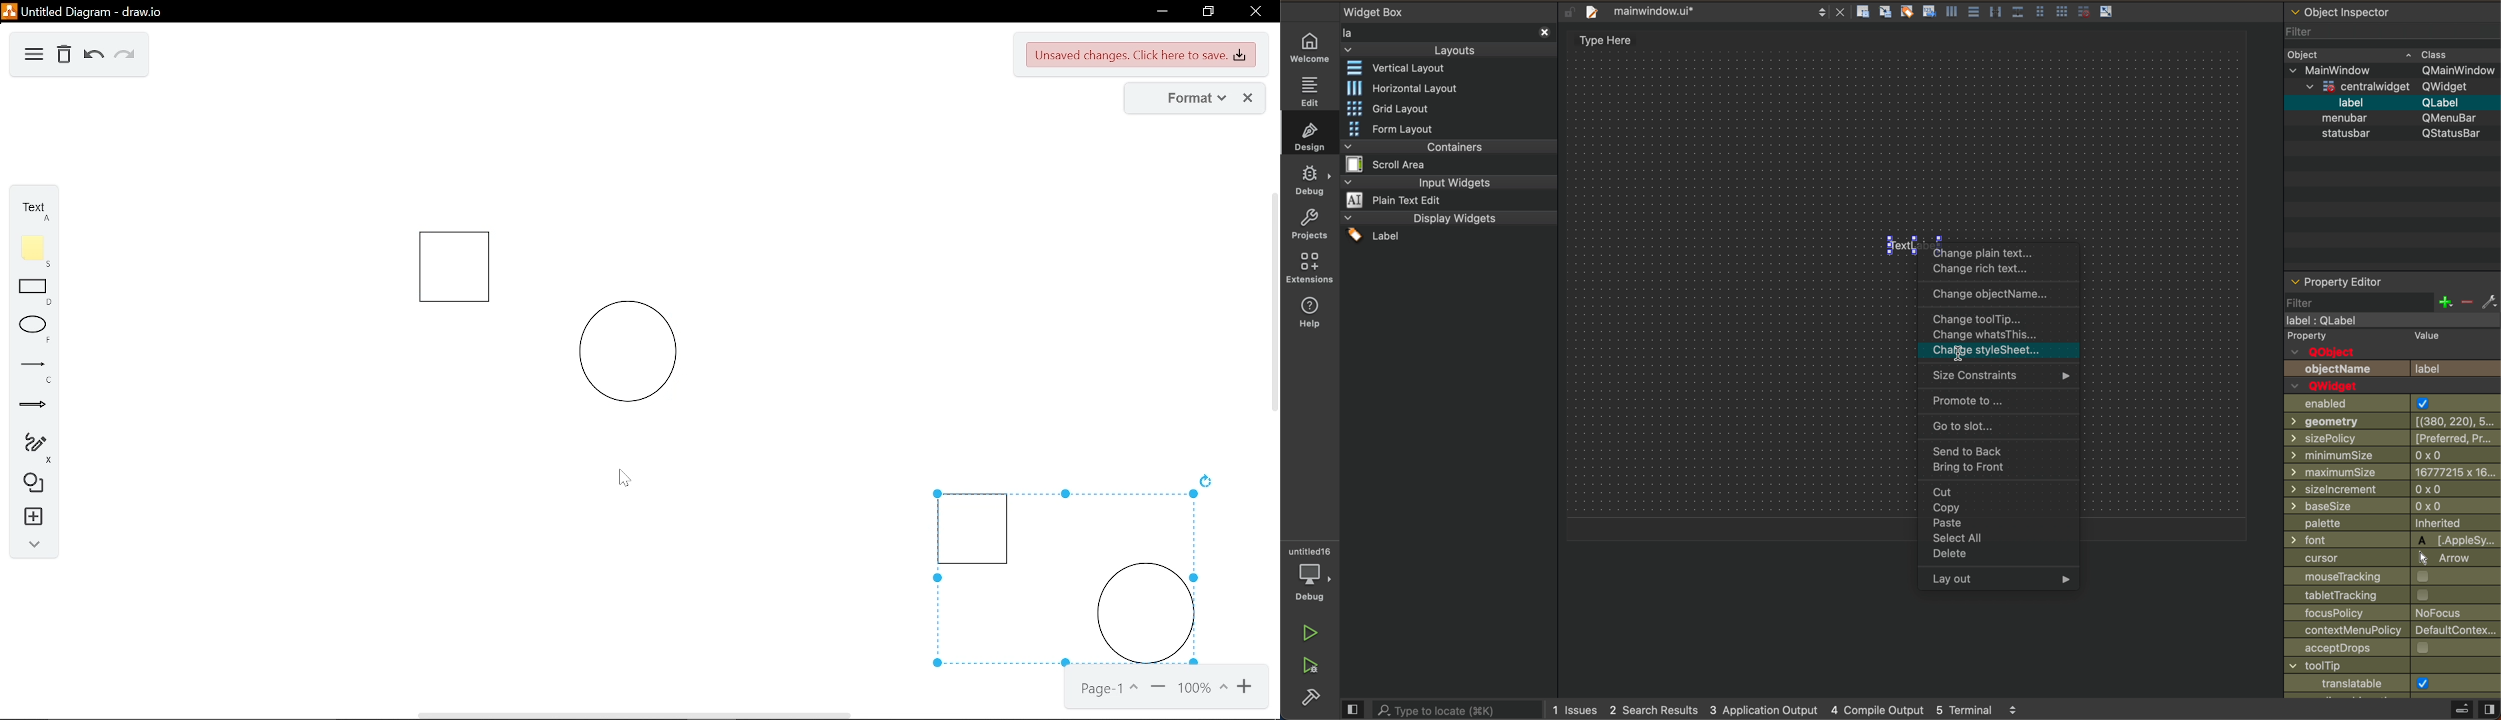  What do you see at coordinates (2391, 508) in the screenshot?
I see `base size` at bounding box center [2391, 508].